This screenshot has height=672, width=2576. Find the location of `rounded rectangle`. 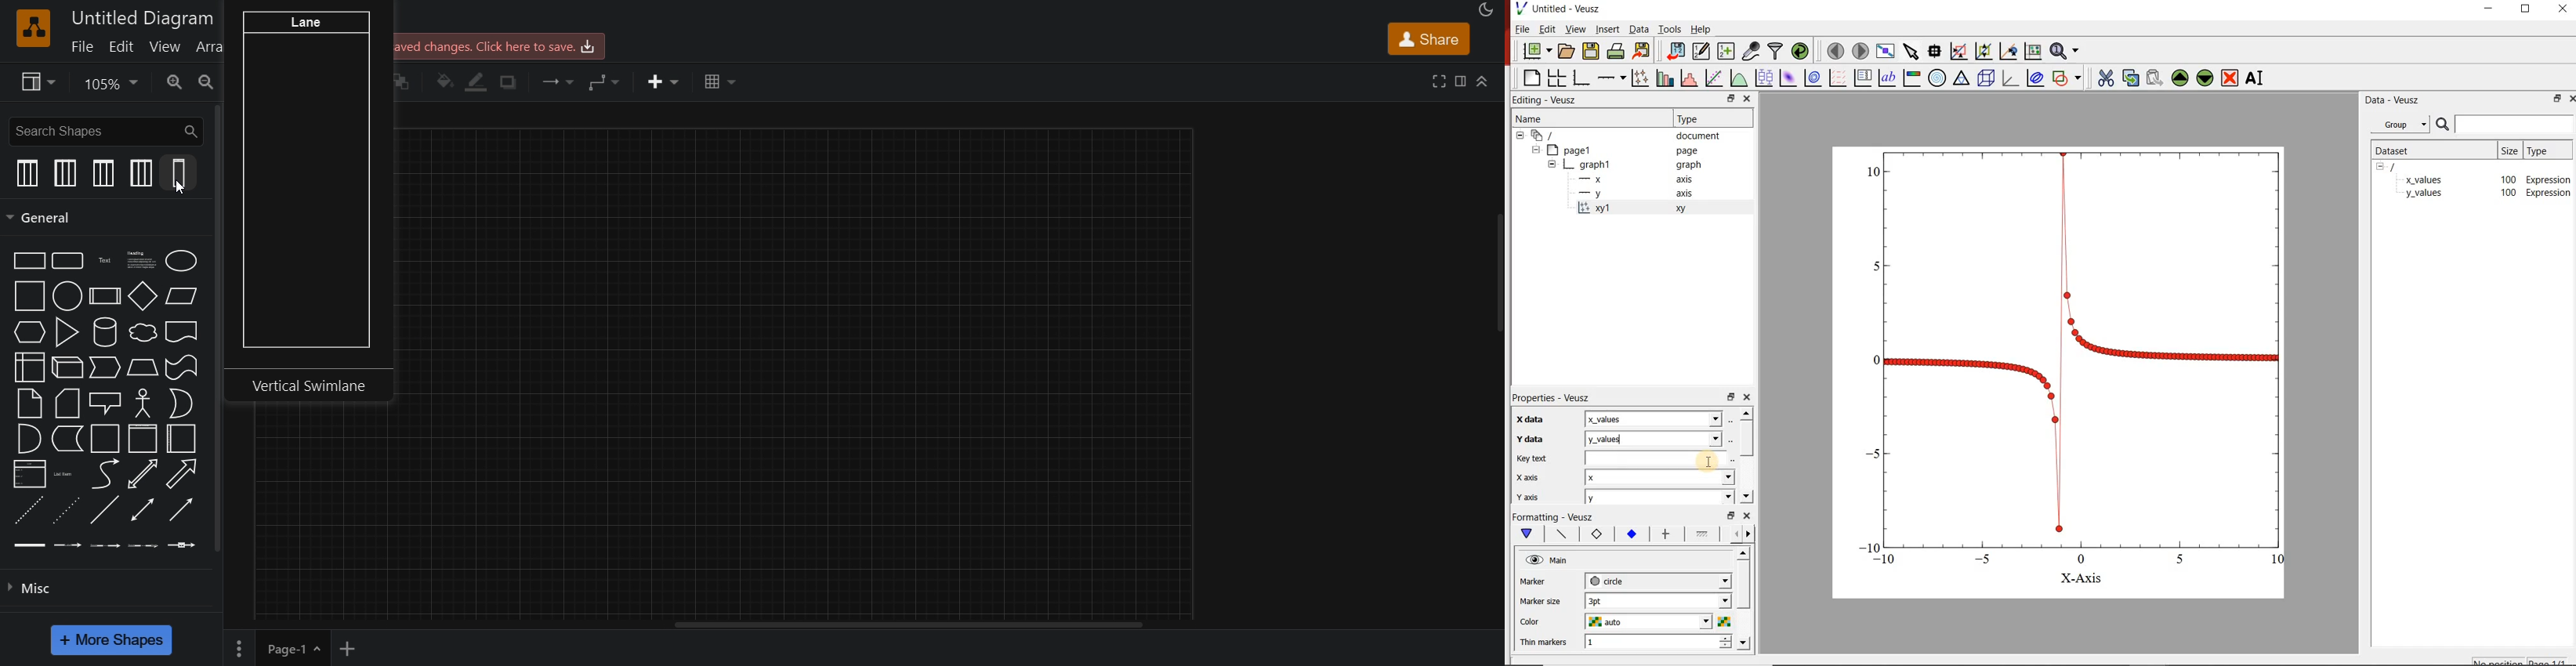

rounded rectangle is located at coordinates (68, 262).